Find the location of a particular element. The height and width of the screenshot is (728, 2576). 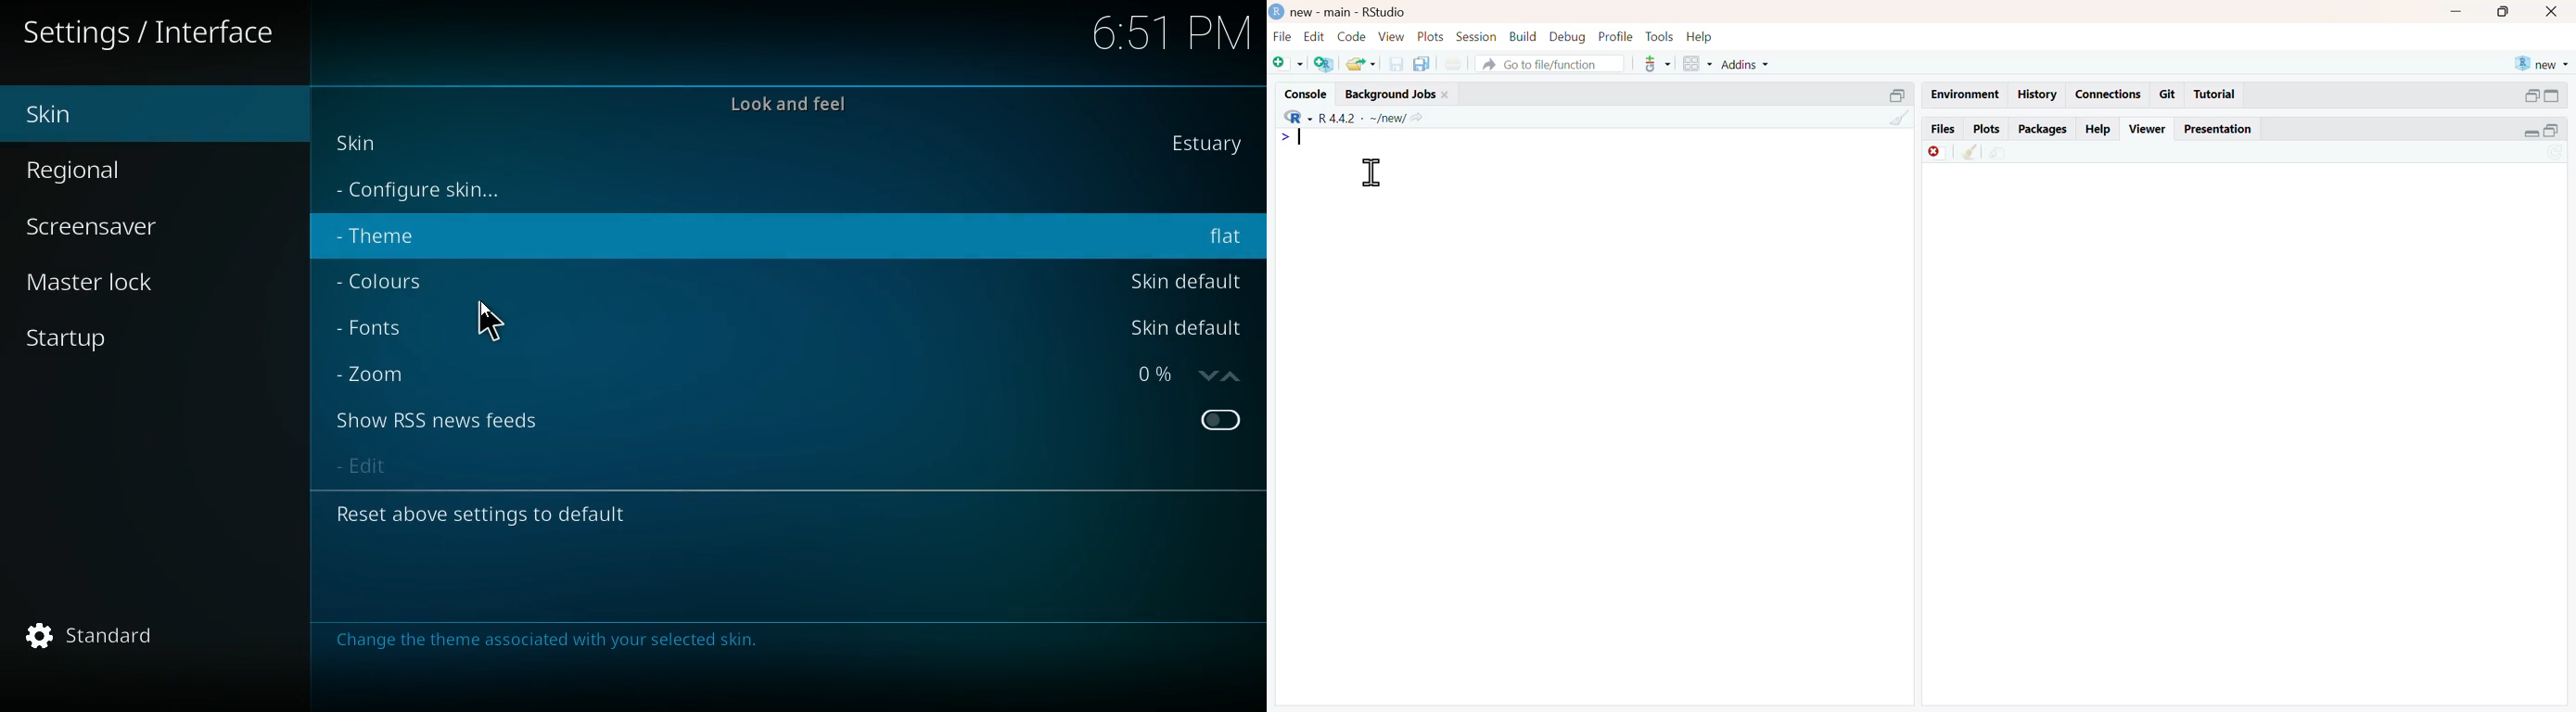

Share icon is located at coordinates (1418, 117).